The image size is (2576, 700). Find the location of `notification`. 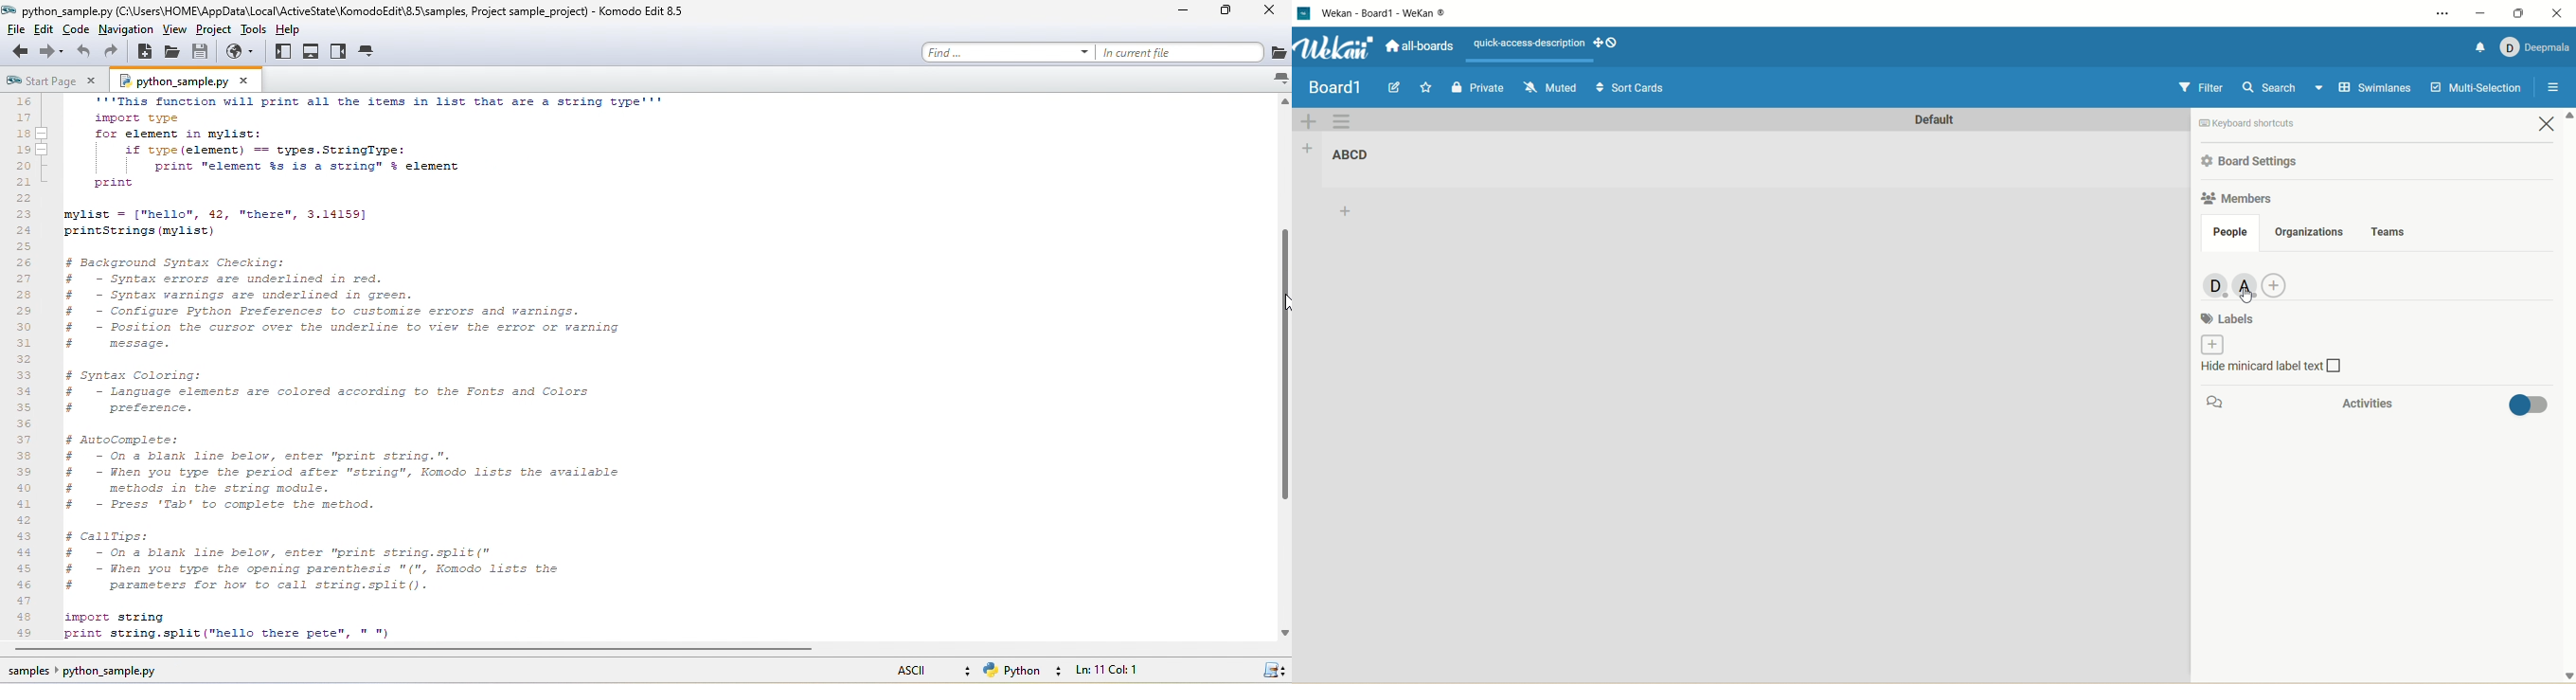

notification is located at coordinates (2478, 46).